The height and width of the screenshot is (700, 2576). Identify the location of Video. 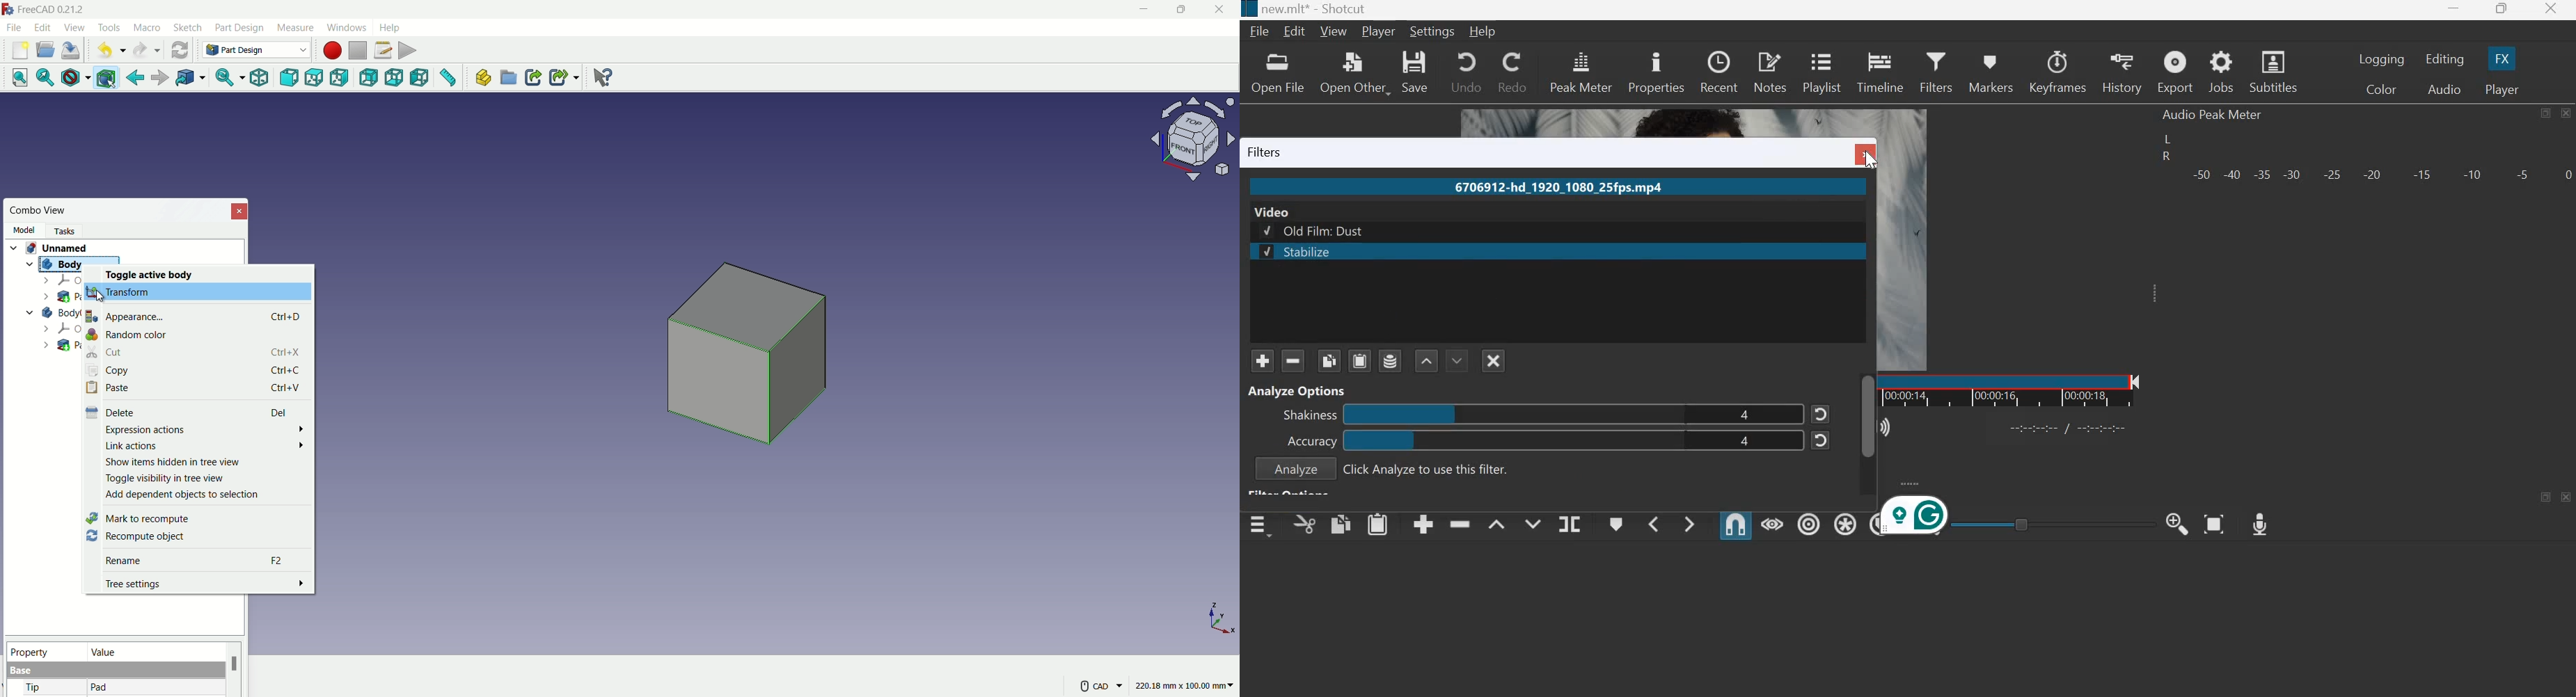
(1274, 211).